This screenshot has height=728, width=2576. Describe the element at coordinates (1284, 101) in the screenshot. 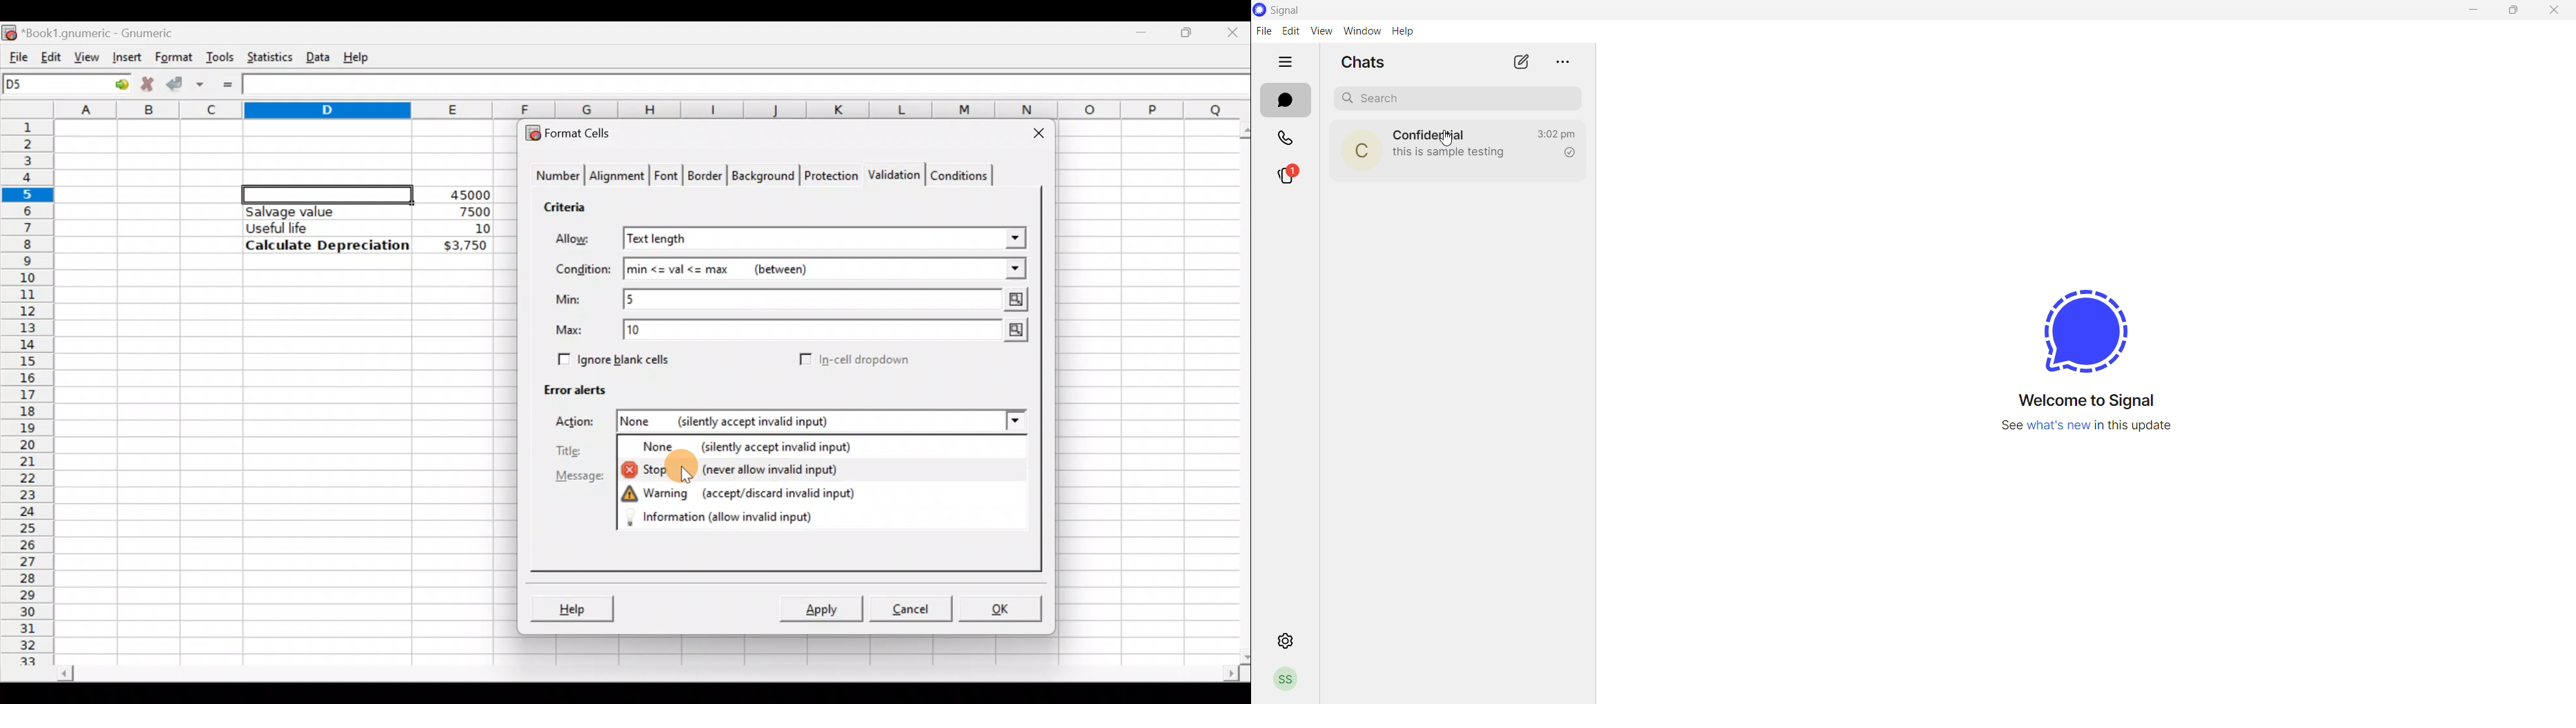

I see `chats` at that location.